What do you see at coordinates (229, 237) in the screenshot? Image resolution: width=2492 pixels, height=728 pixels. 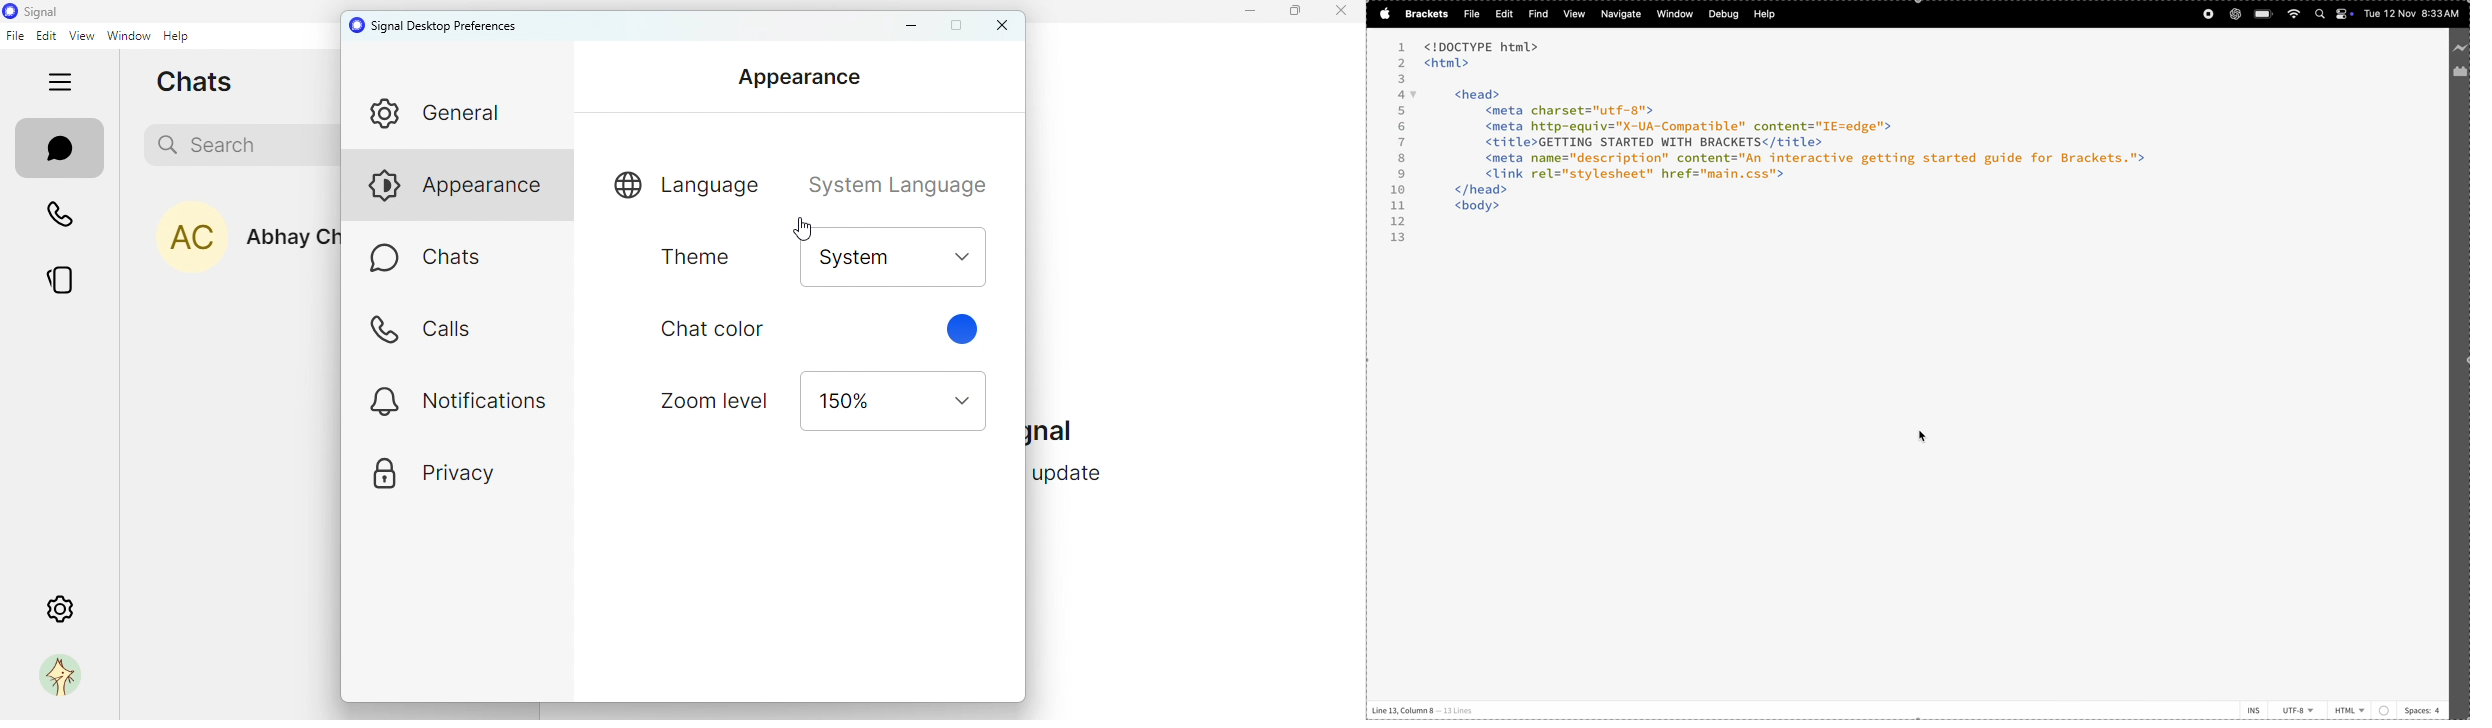 I see `Abhay Chawla` at bounding box center [229, 237].